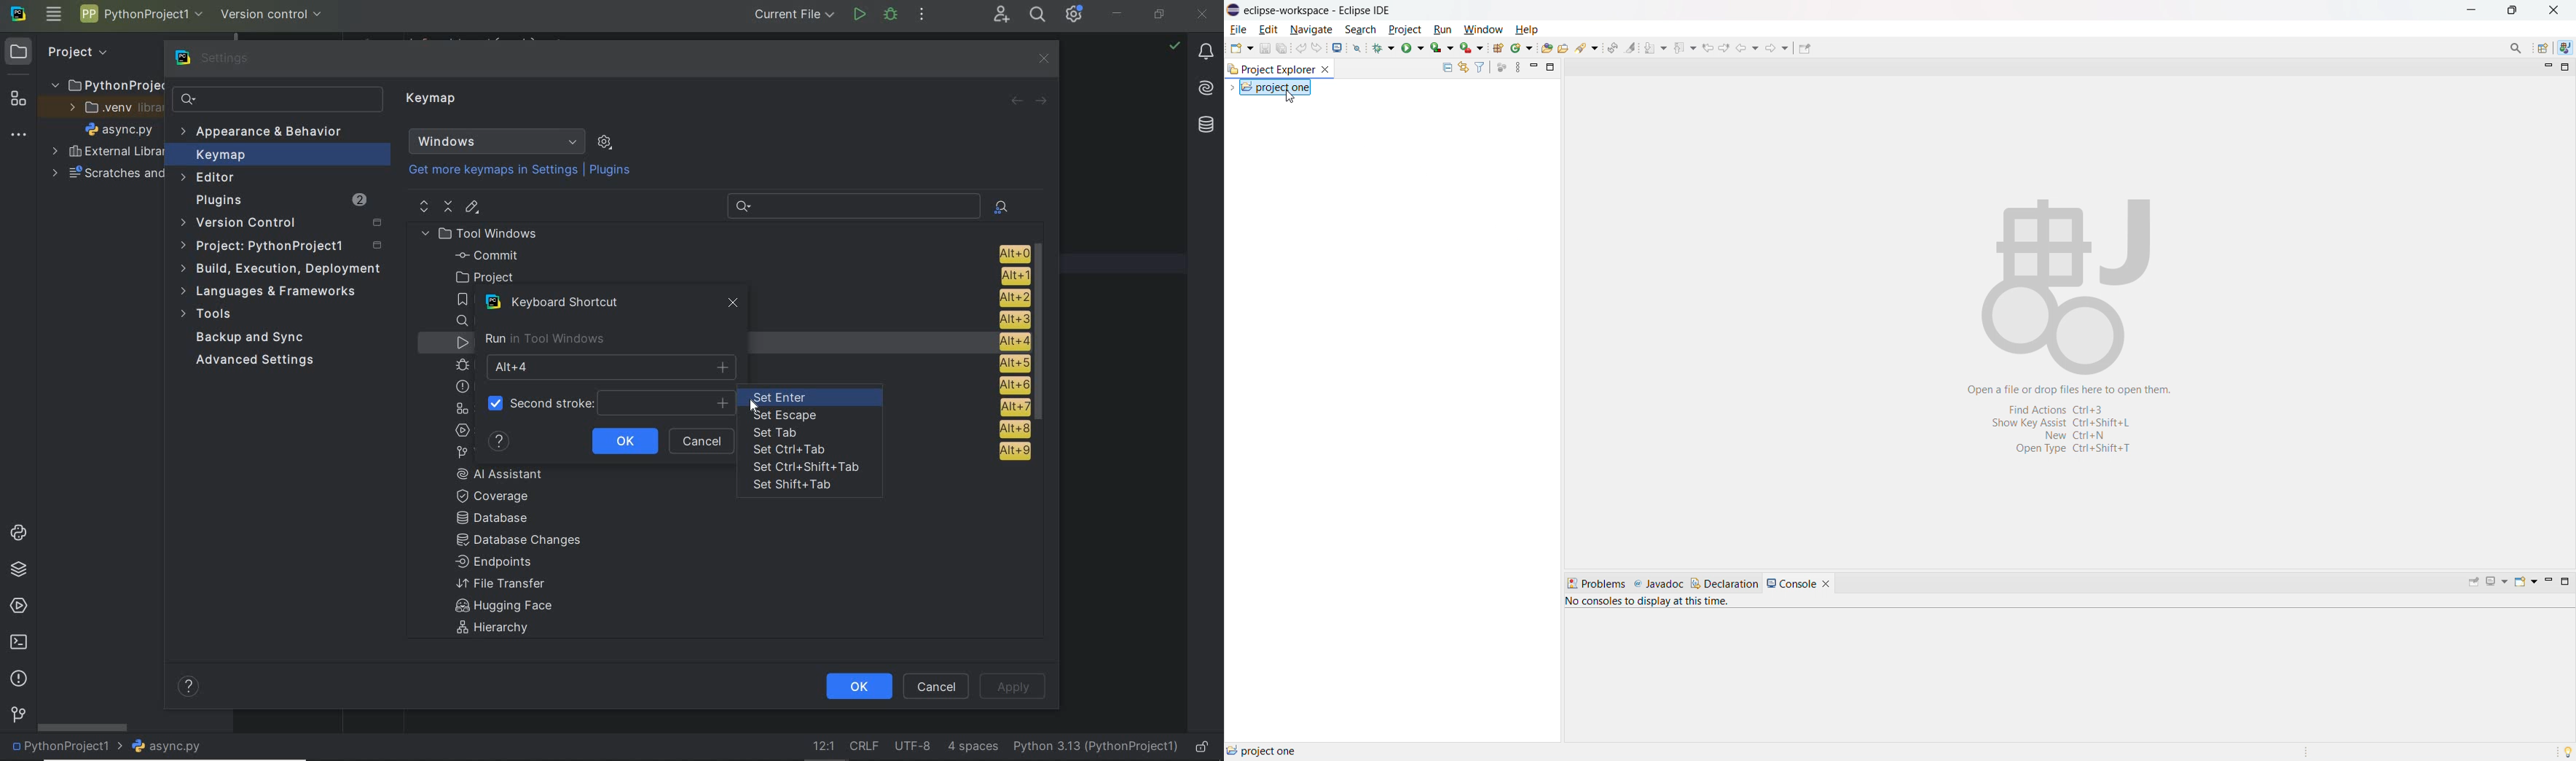 This screenshot has height=784, width=2576. What do you see at coordinates (497, 141) in the screenshot?
I see `Windows` at bounding box center [497, 141].